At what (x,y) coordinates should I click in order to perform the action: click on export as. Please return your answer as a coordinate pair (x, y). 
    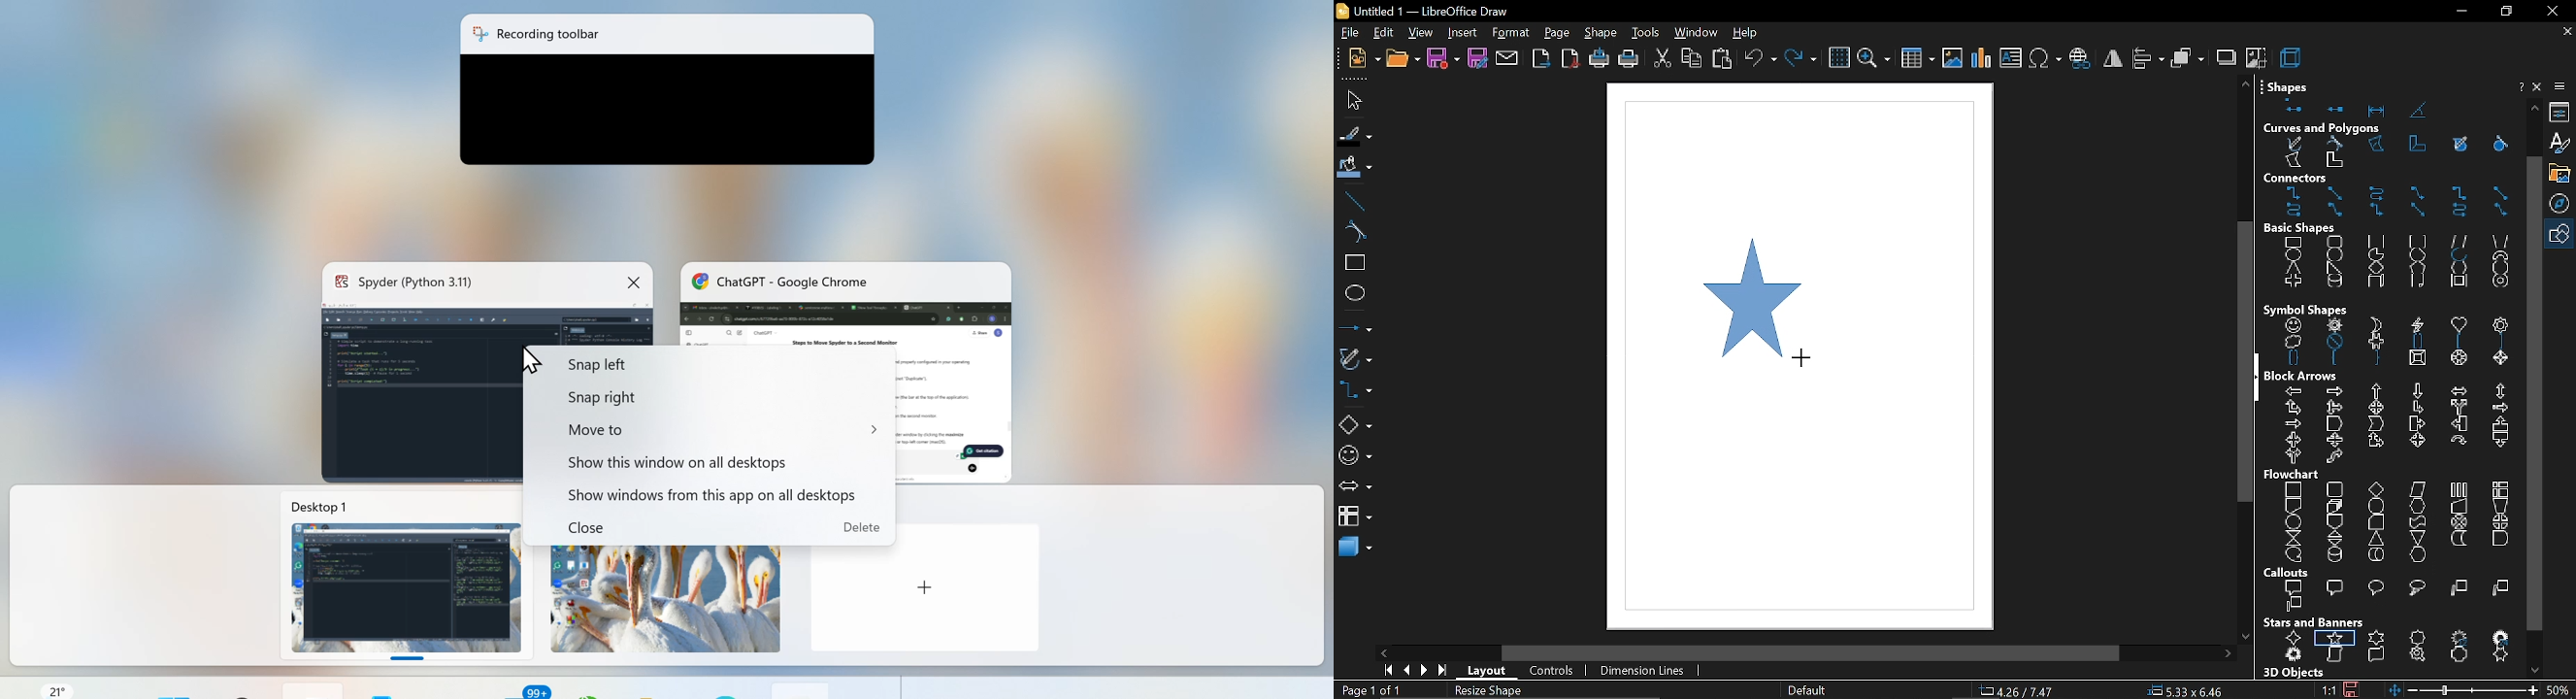
    Looking at the image, I should click on (1569, 59).